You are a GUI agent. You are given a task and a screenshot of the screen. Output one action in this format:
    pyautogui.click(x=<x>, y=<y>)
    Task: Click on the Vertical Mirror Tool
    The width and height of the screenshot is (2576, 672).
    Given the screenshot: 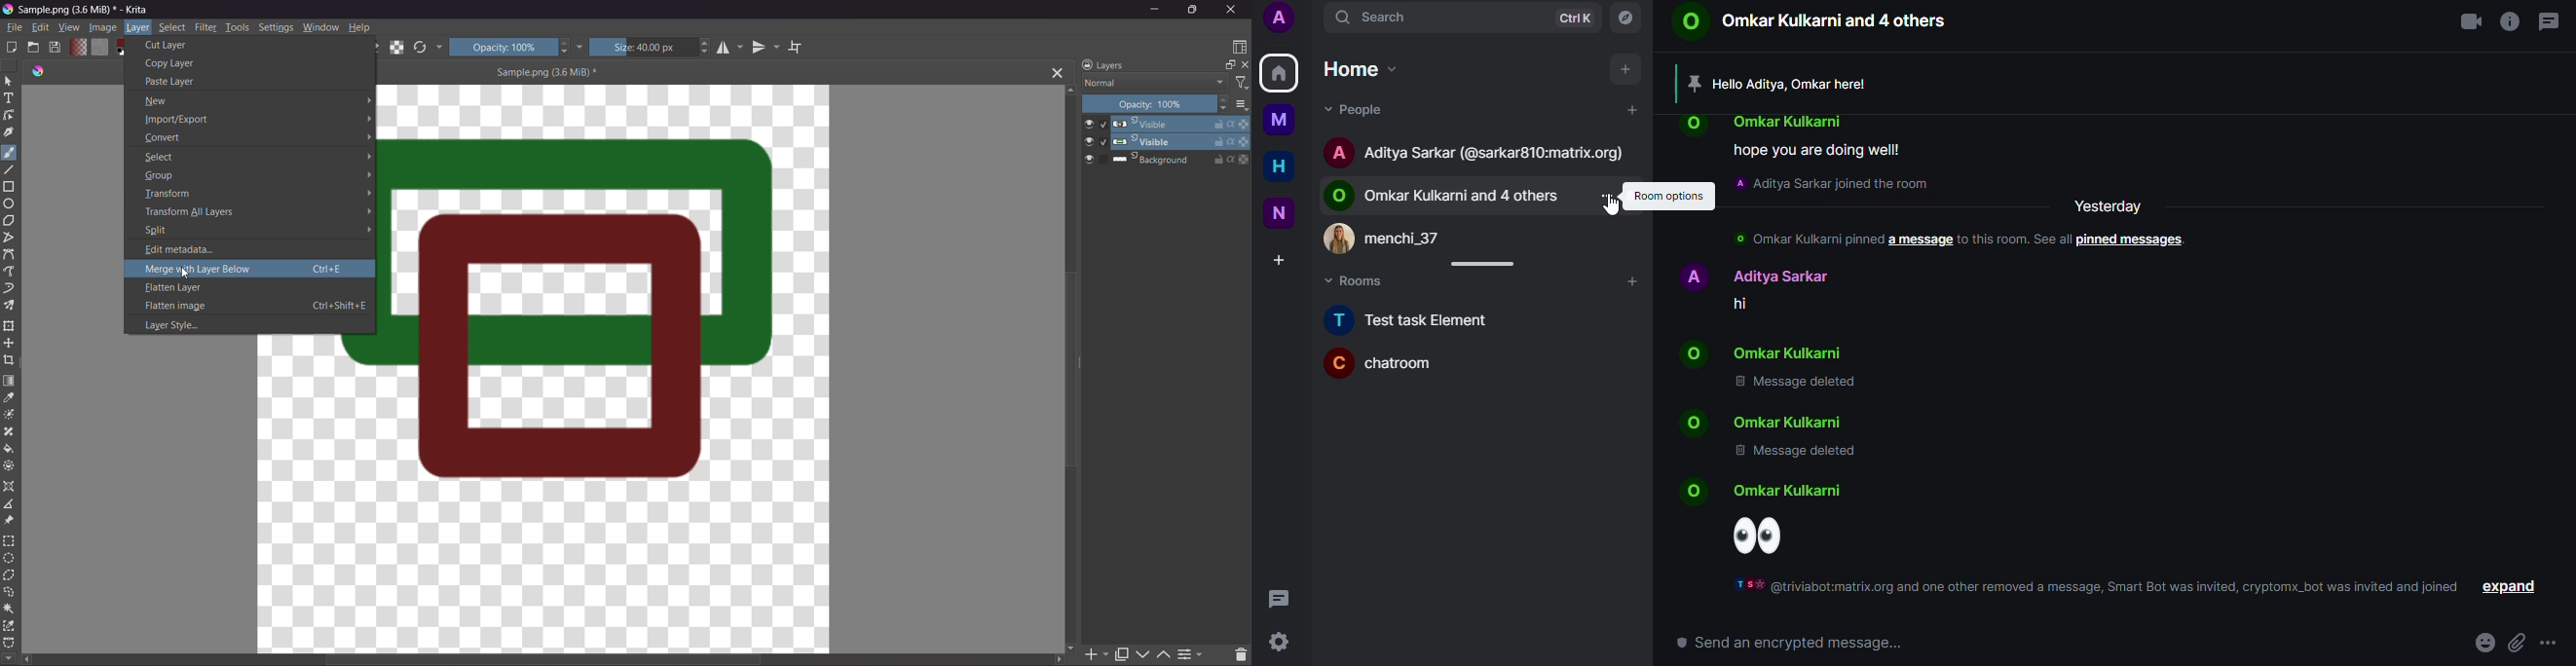 What is the action you would take?
    pyautogui.click(x=765, y=47)
    